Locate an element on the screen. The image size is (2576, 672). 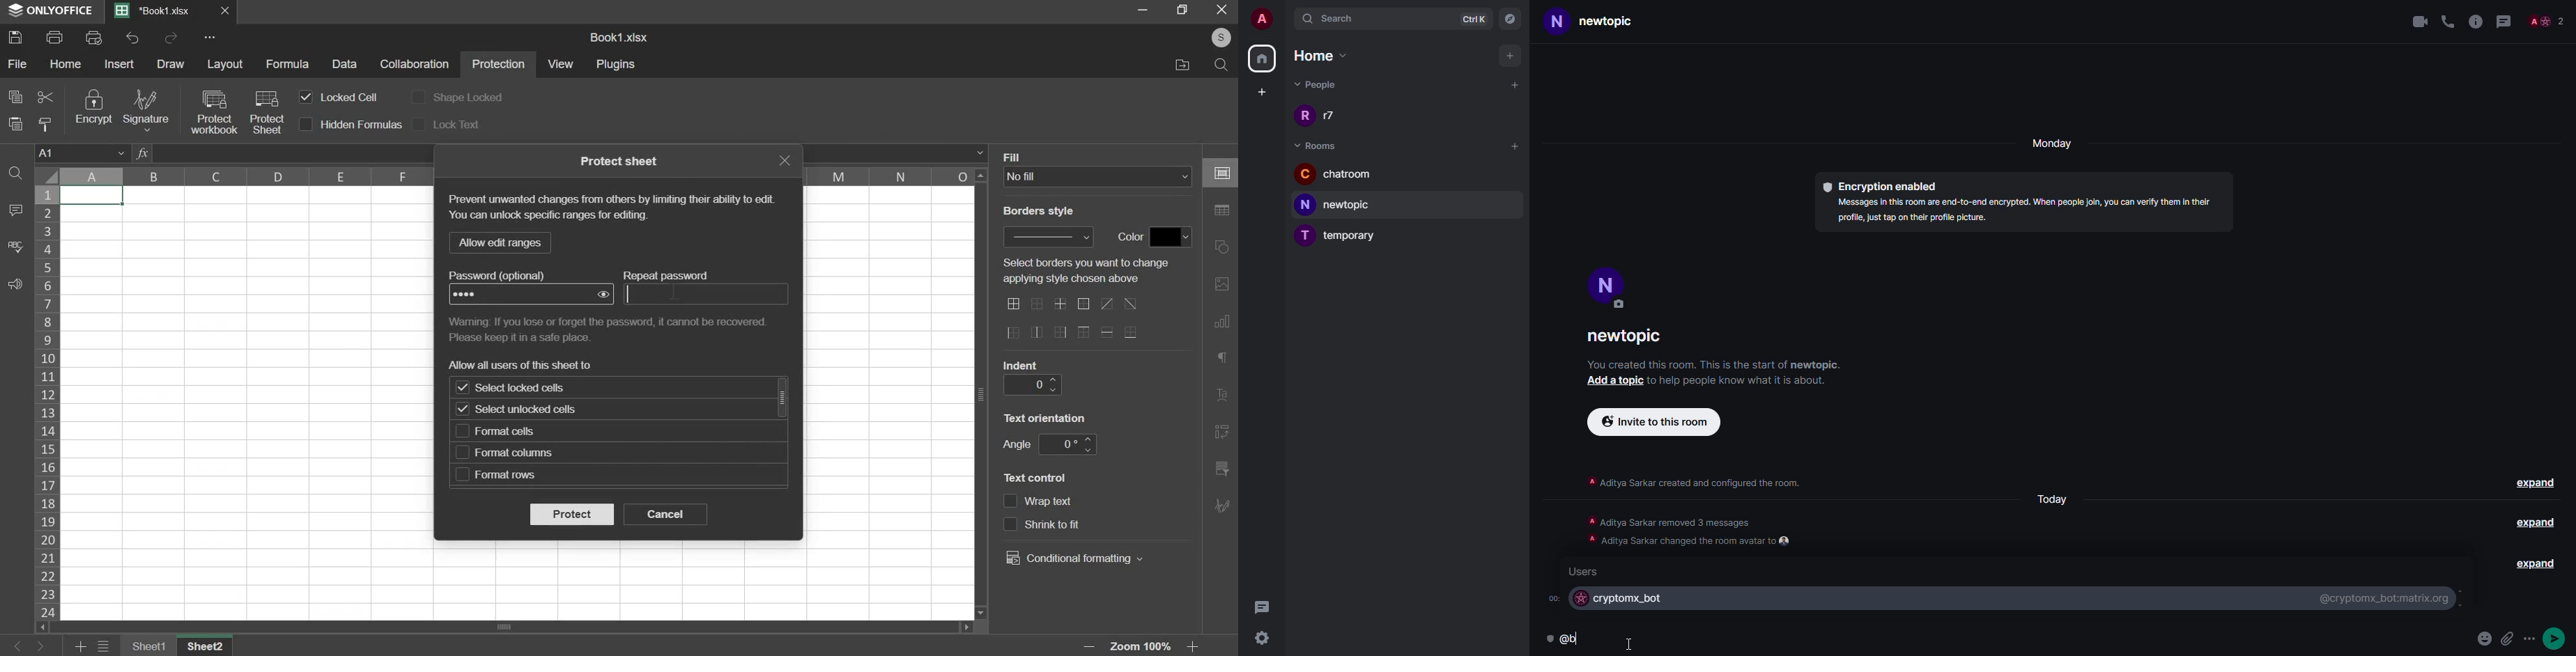
text is located at coordinates (614, 328).